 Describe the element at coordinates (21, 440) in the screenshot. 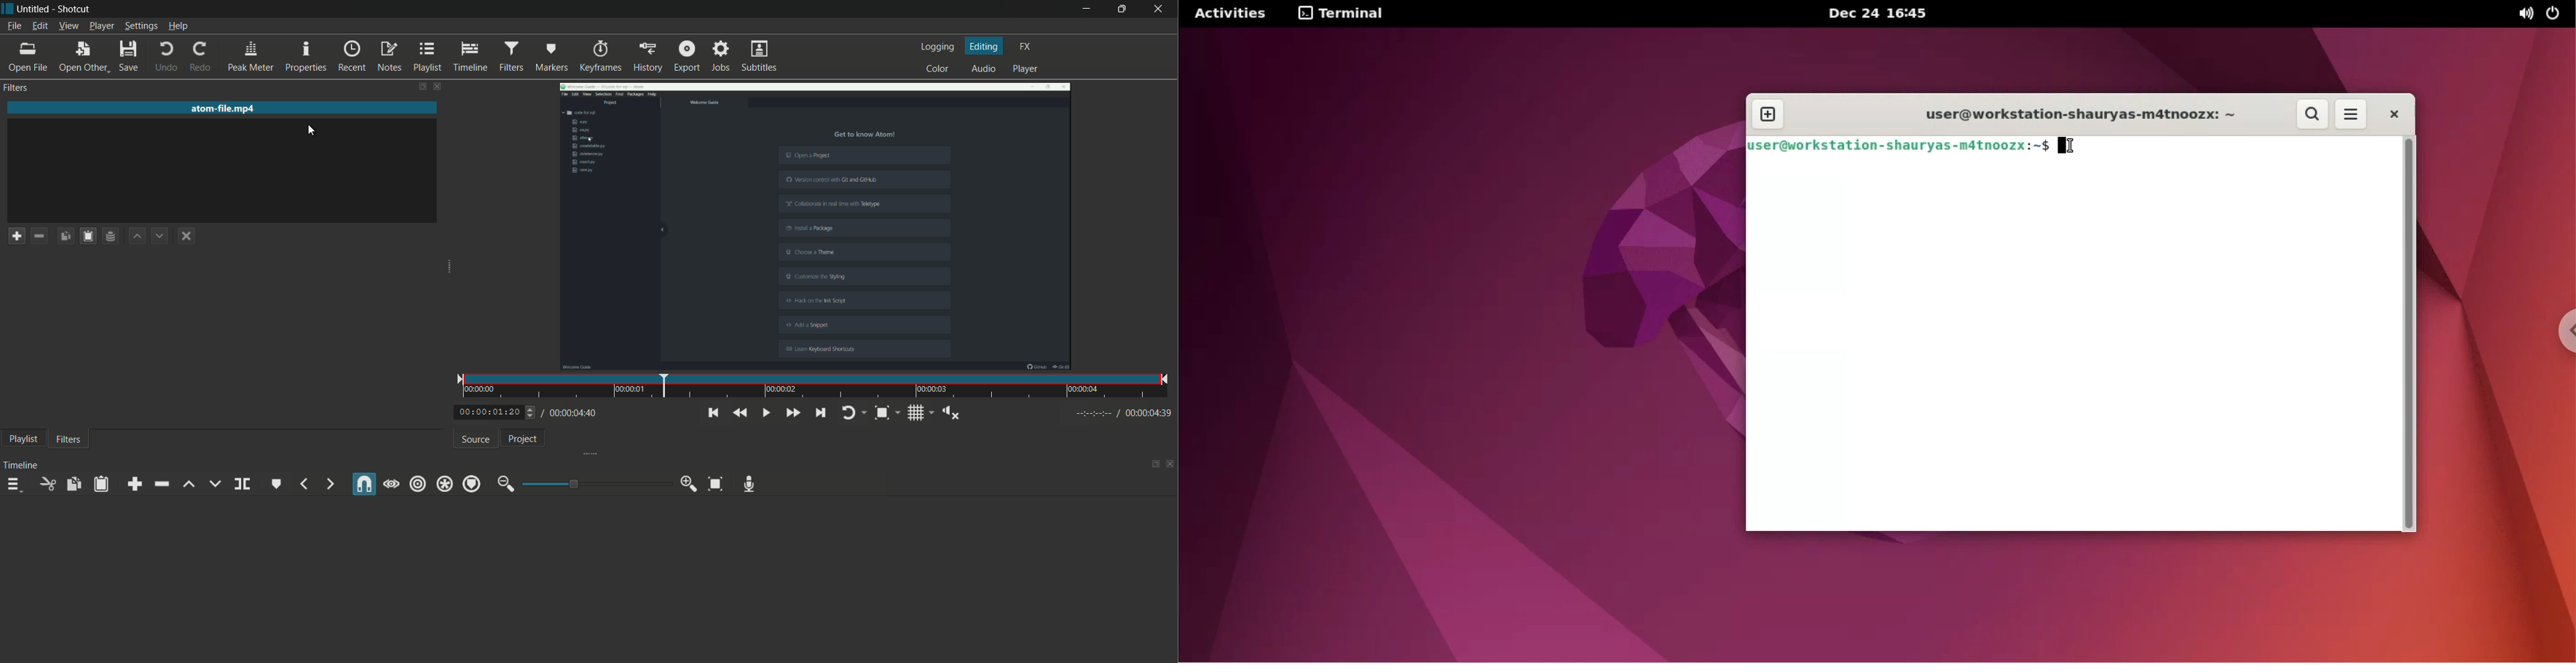

I see `playlist` at that location.